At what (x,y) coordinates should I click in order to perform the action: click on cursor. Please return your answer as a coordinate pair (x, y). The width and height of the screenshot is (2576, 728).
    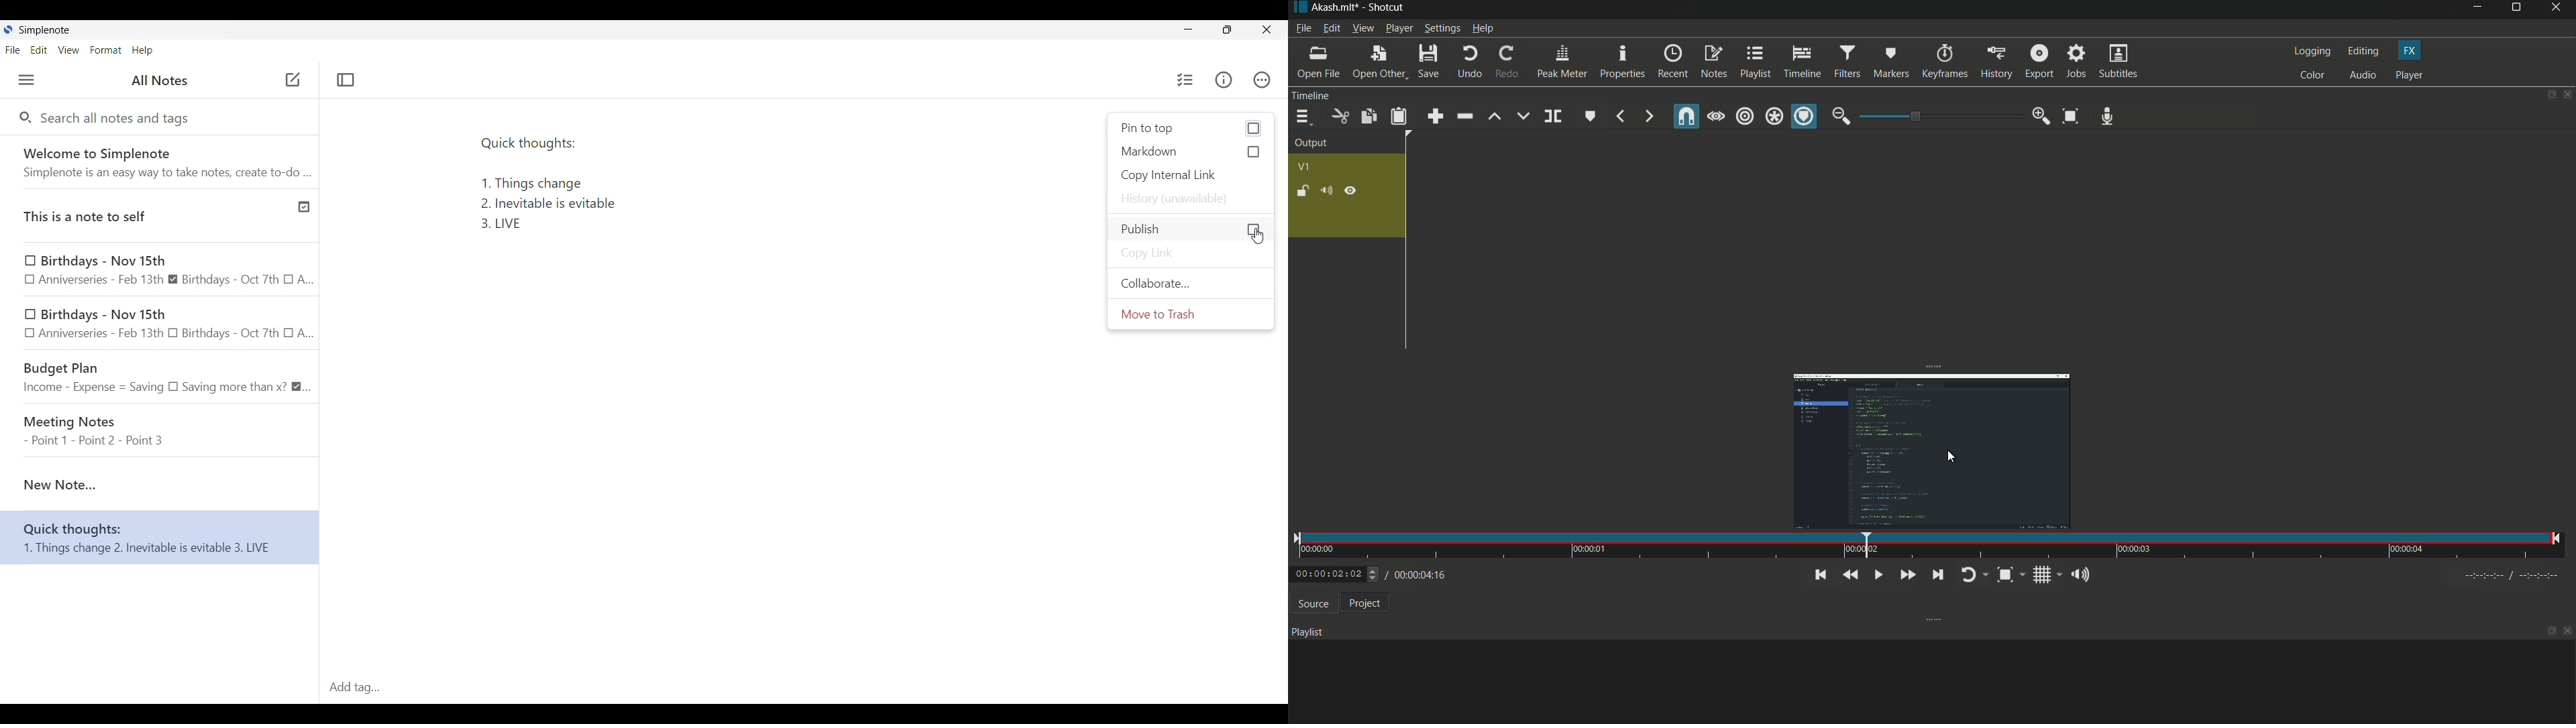
    Looking at the image, I should click on (291, 78).